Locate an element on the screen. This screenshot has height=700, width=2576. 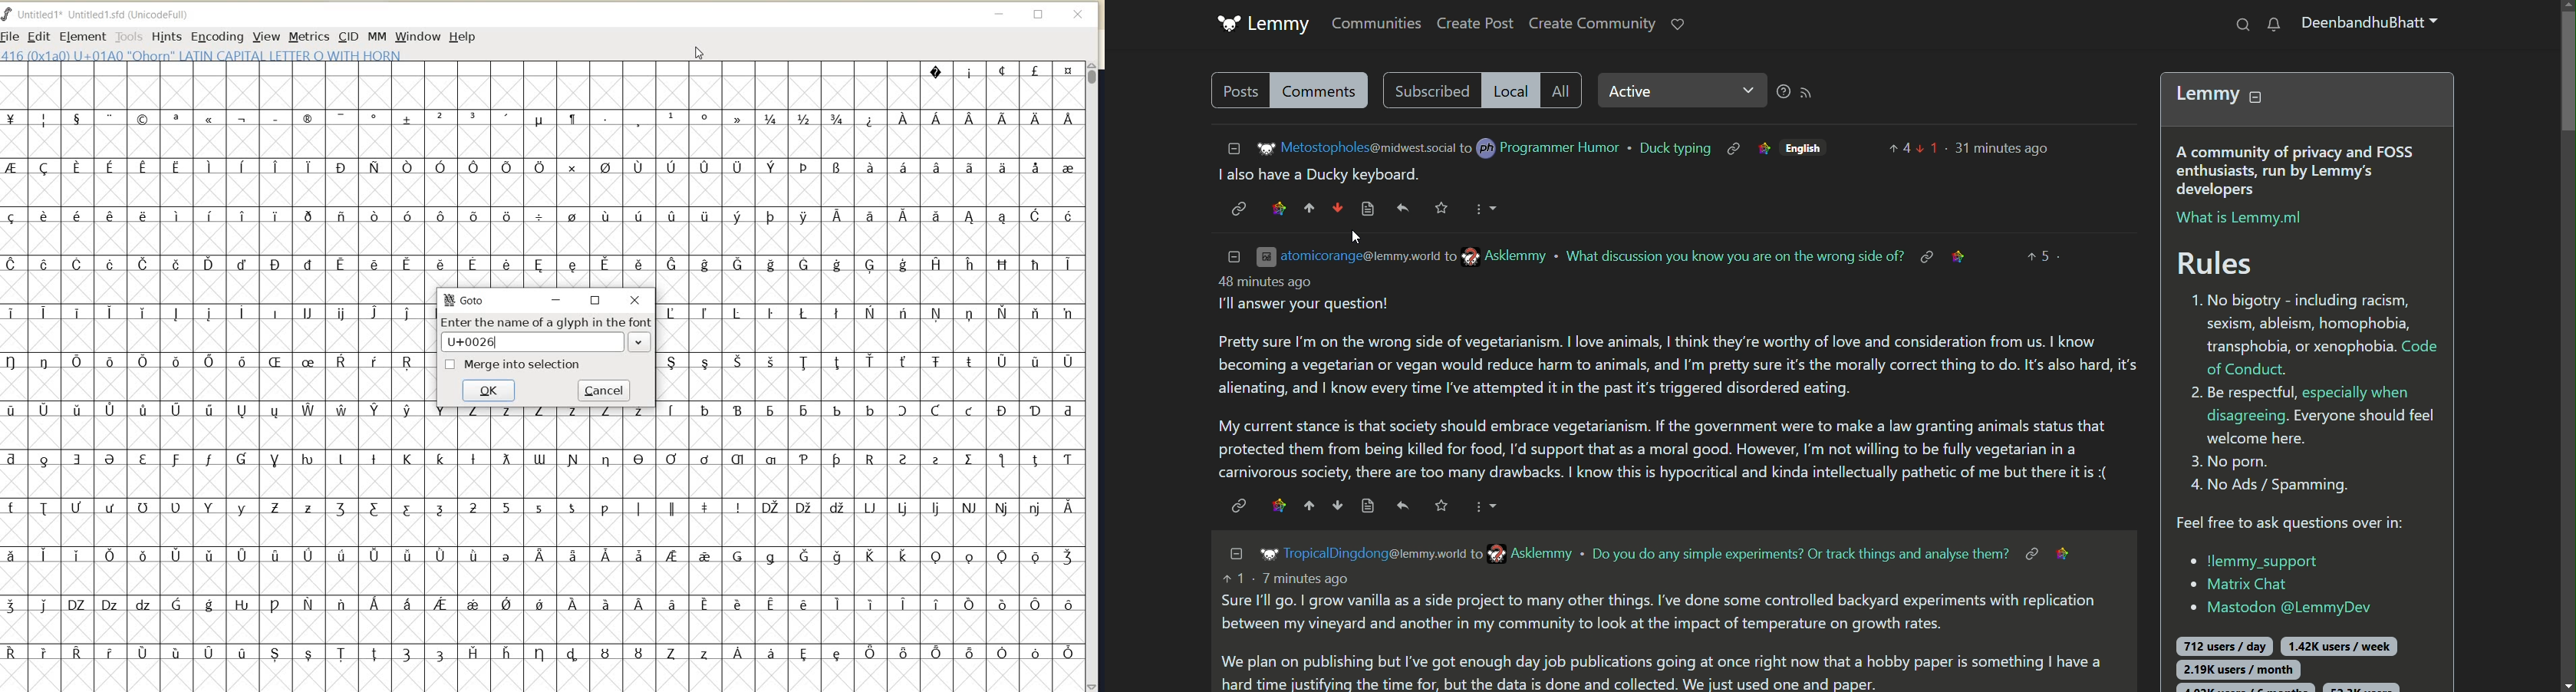
WINDOW is located at coordinates (418, 36).